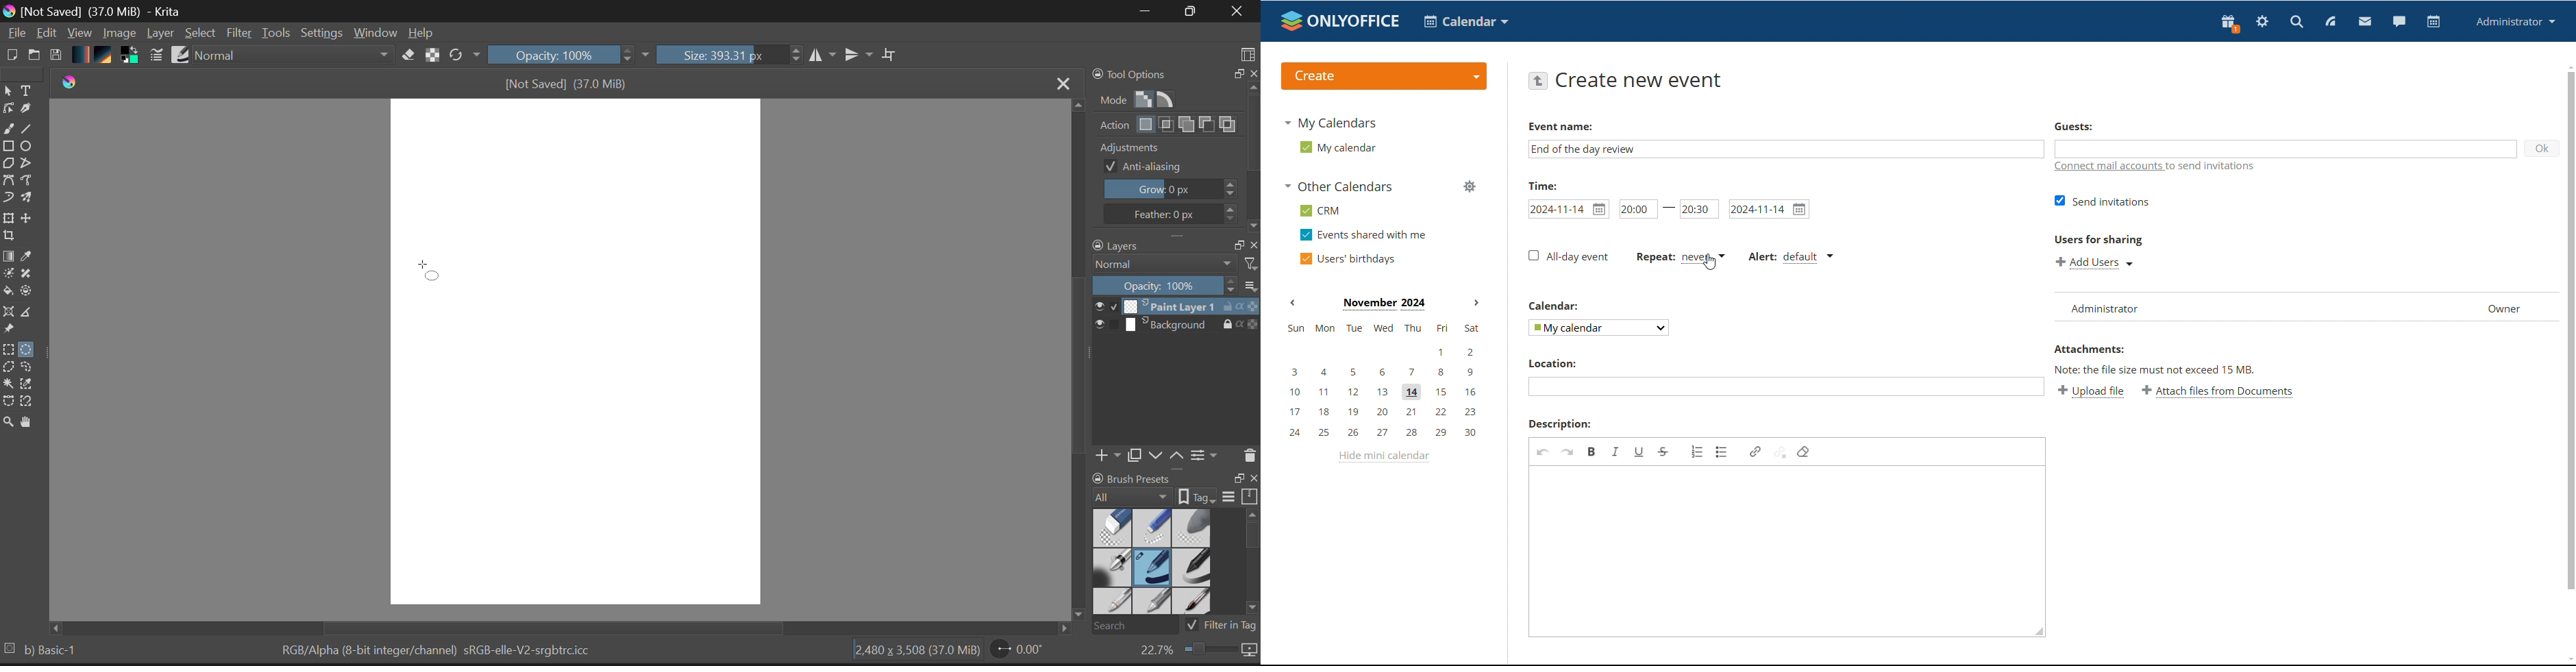 The width and height of the screenshot is (2576, 672). Describe the element at coordinates (1076, 366) in the screenshot. I see `Scroll Bar` at that location.